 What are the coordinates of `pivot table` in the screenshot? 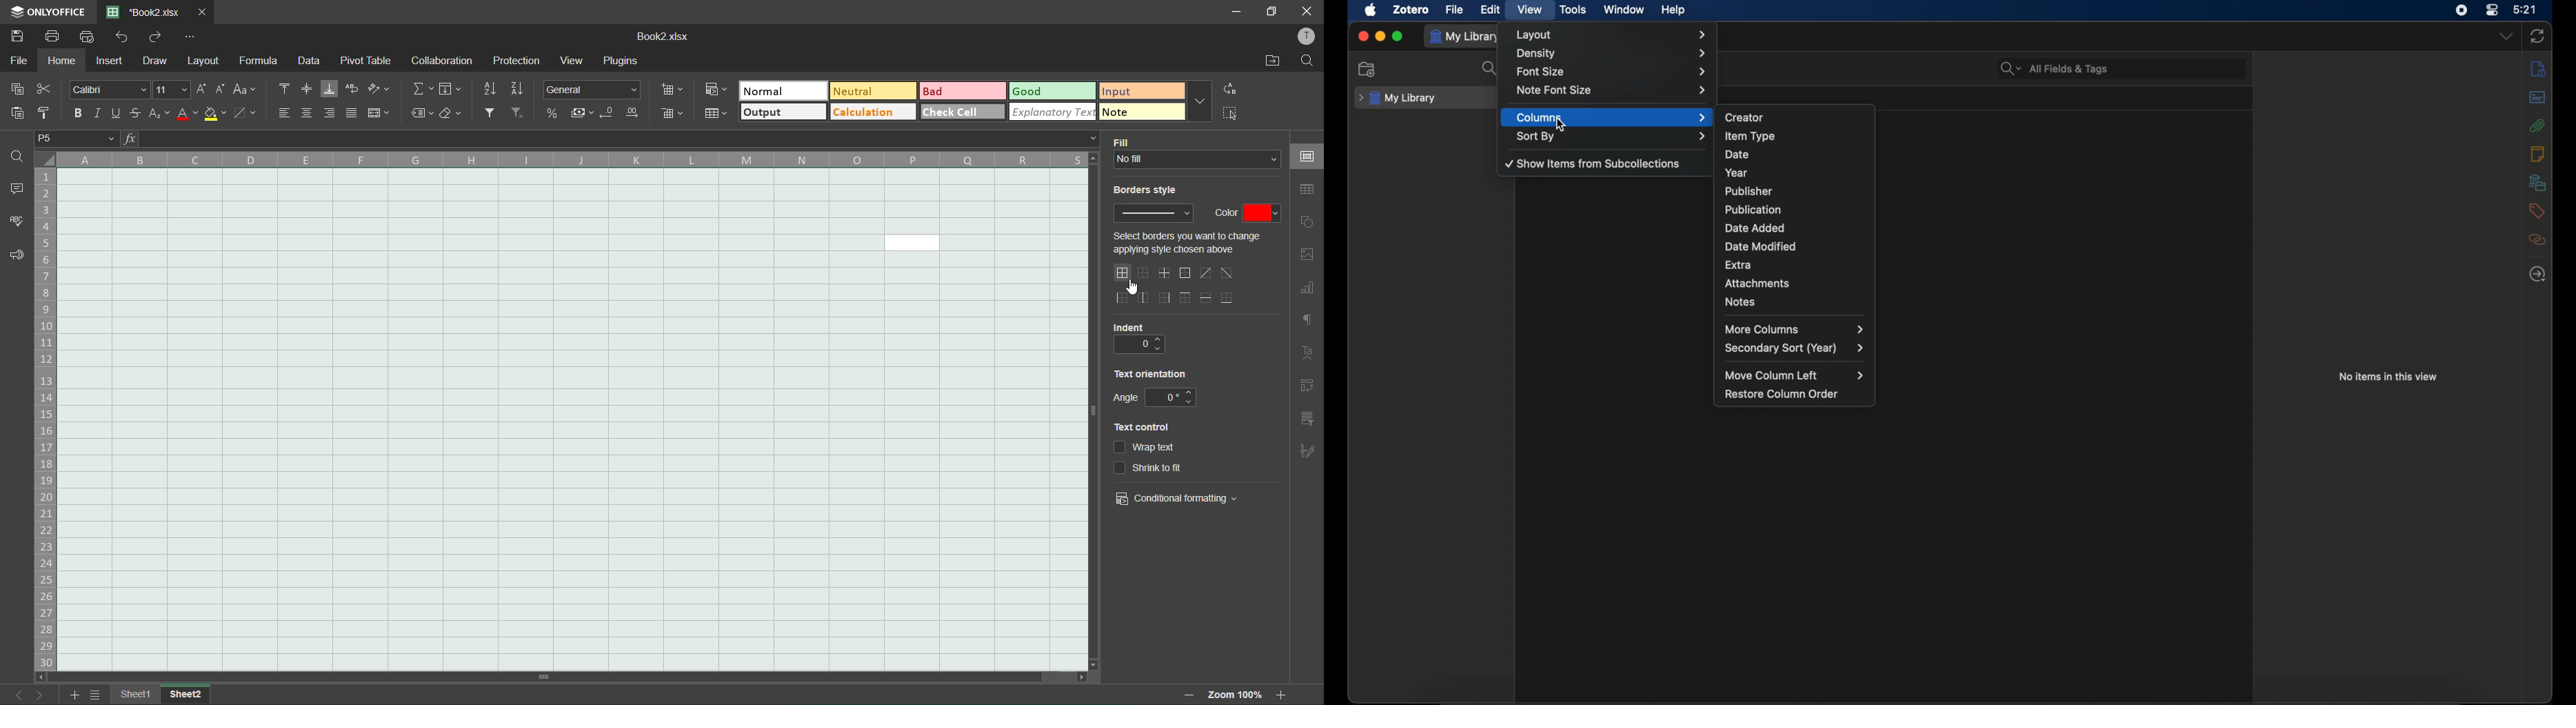 It's located at (1308, 387).